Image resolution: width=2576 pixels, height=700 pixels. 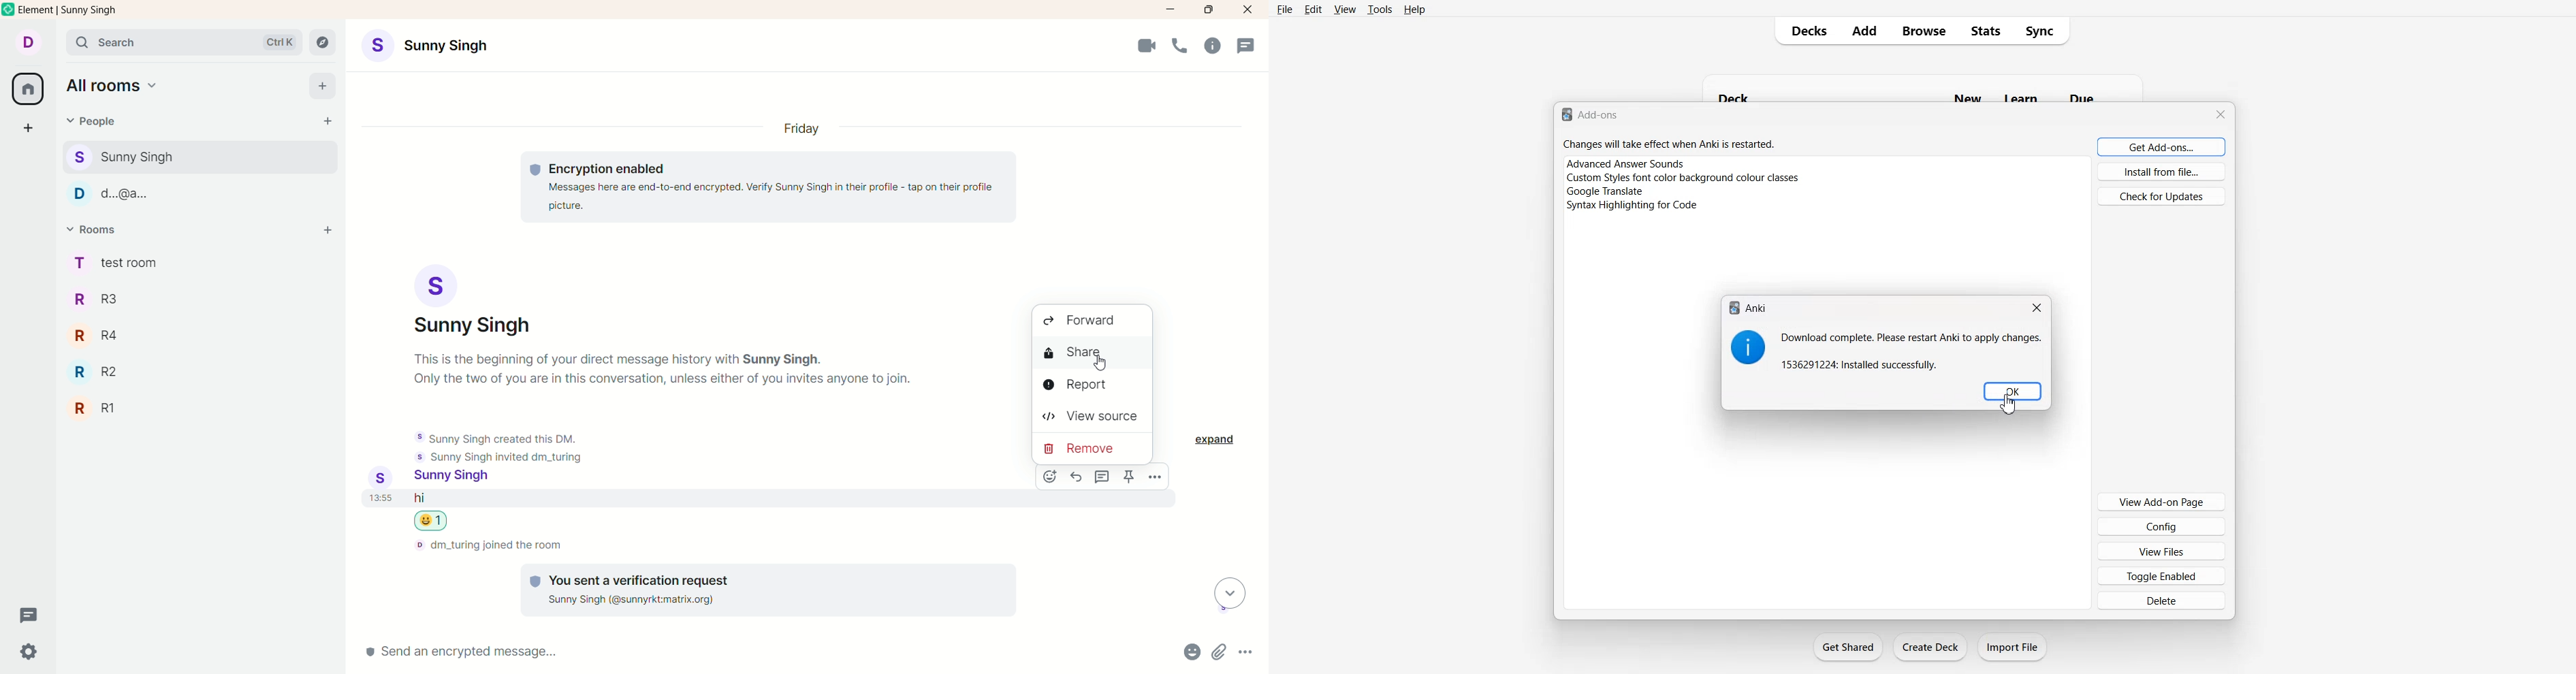 I want to click on Anki, so click(x=1760, y=310).